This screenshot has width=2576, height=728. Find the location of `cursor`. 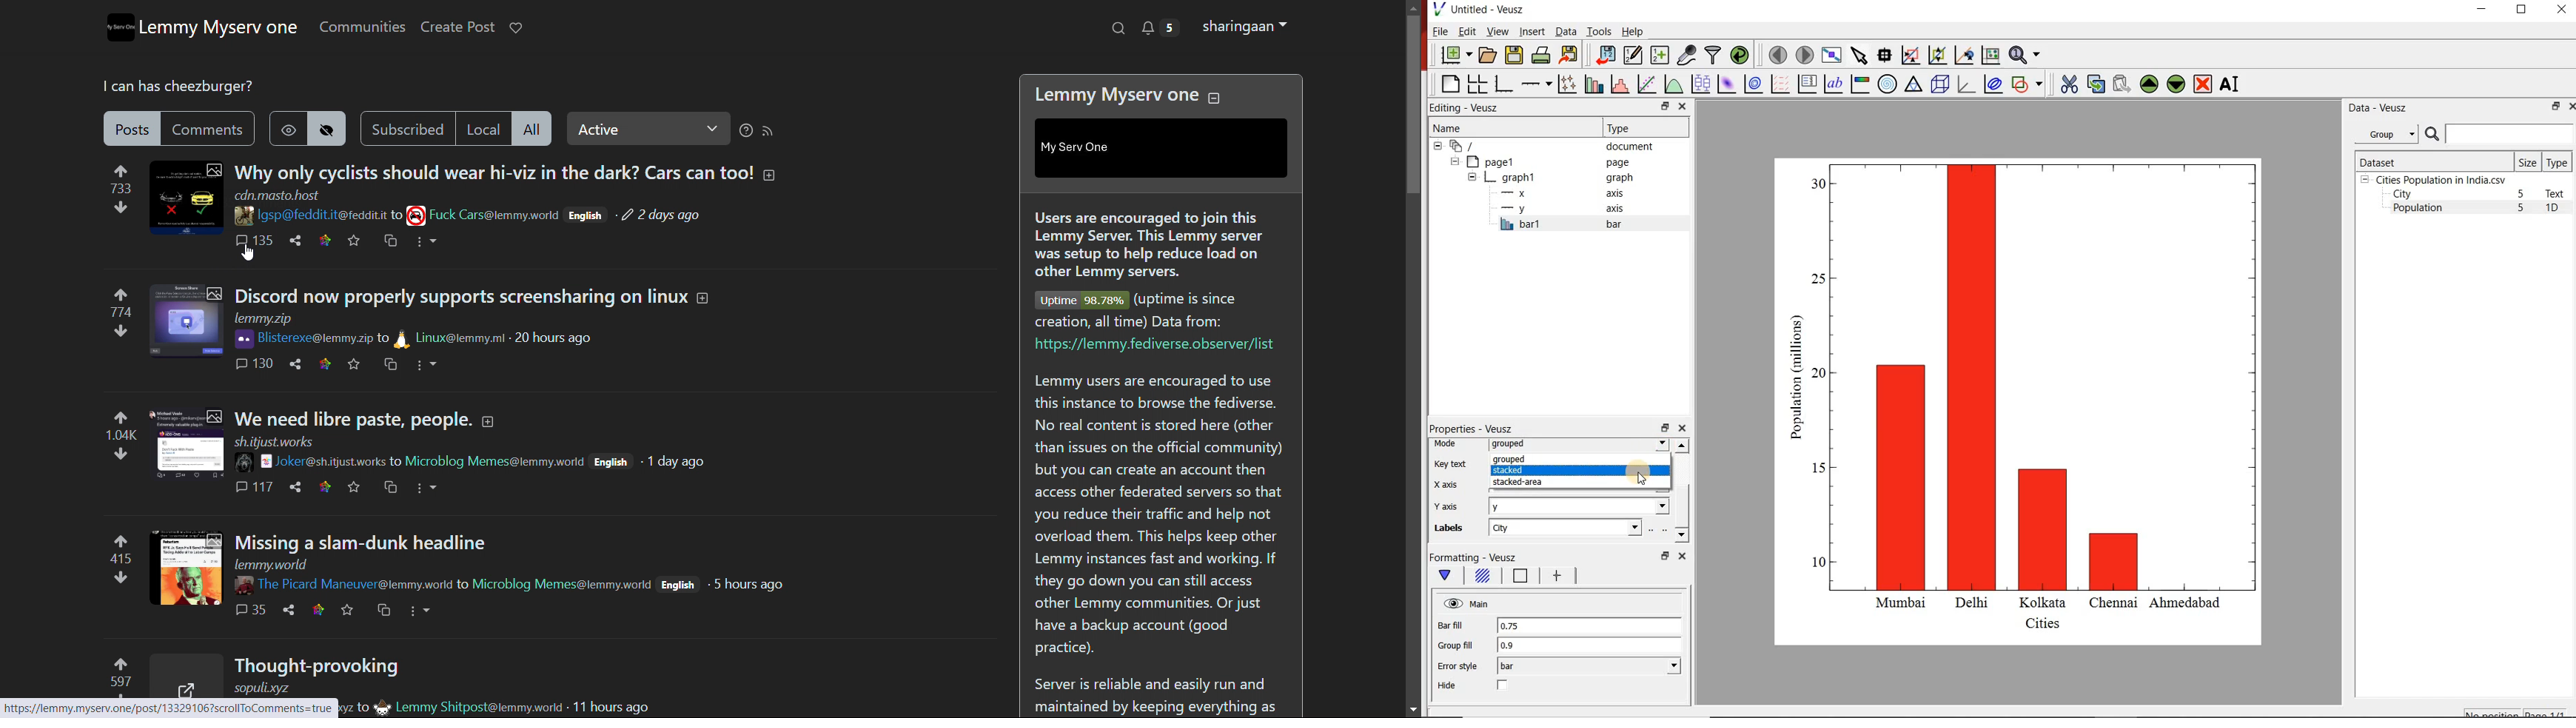

cursor is located at coordinates (1645, 477).